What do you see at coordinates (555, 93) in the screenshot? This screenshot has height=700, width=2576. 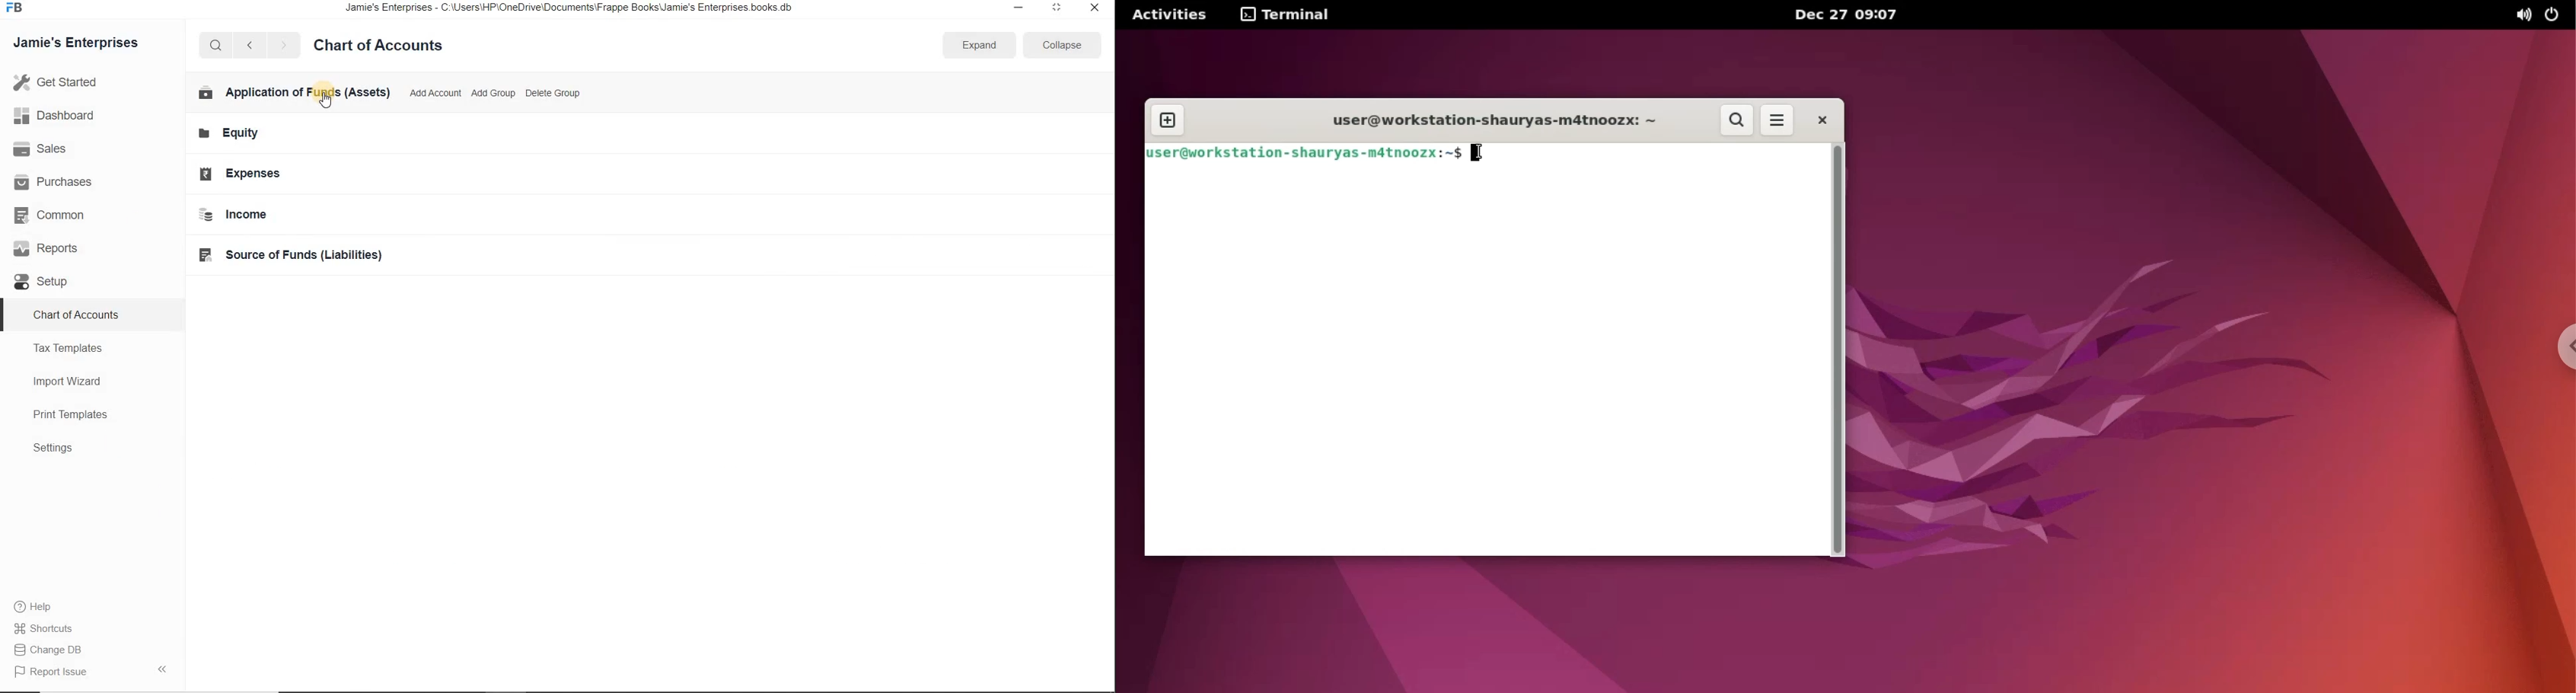 I see `Delete Group` at bounding box center [555, 93].